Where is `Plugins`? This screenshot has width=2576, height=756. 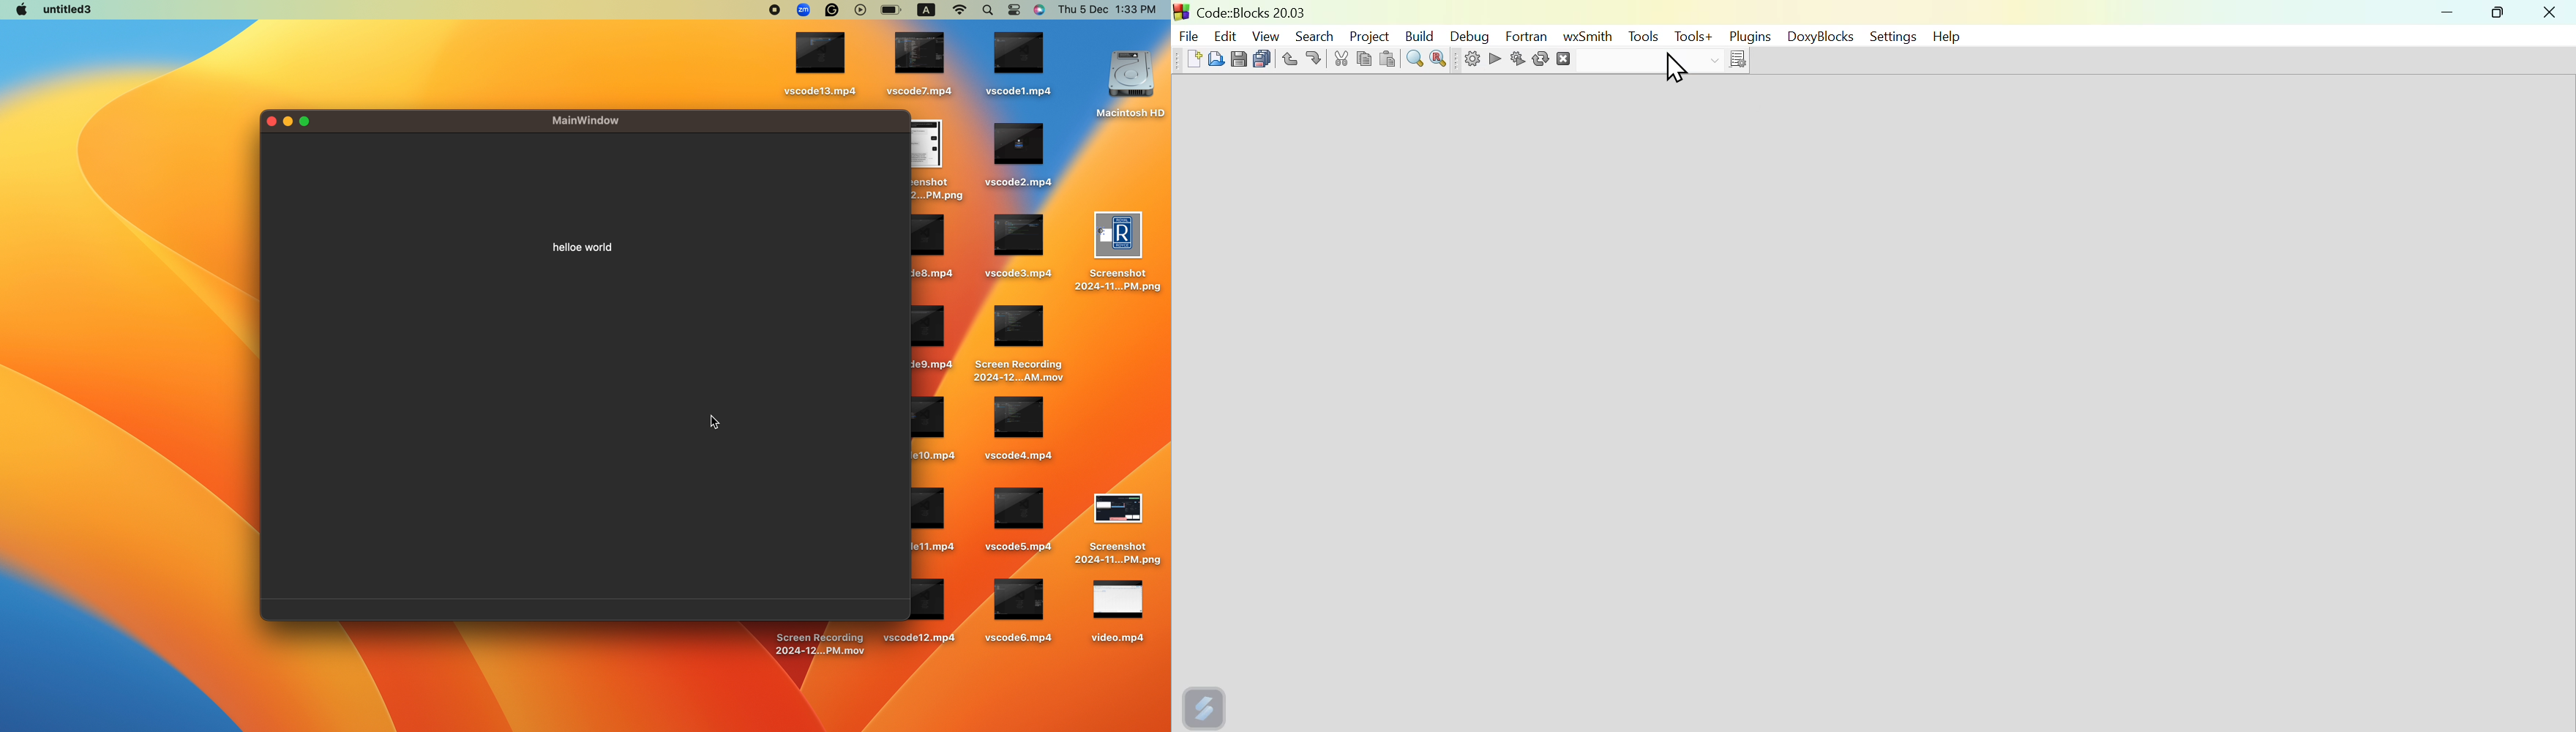 Plugins is located at coordinates (1748, 37).